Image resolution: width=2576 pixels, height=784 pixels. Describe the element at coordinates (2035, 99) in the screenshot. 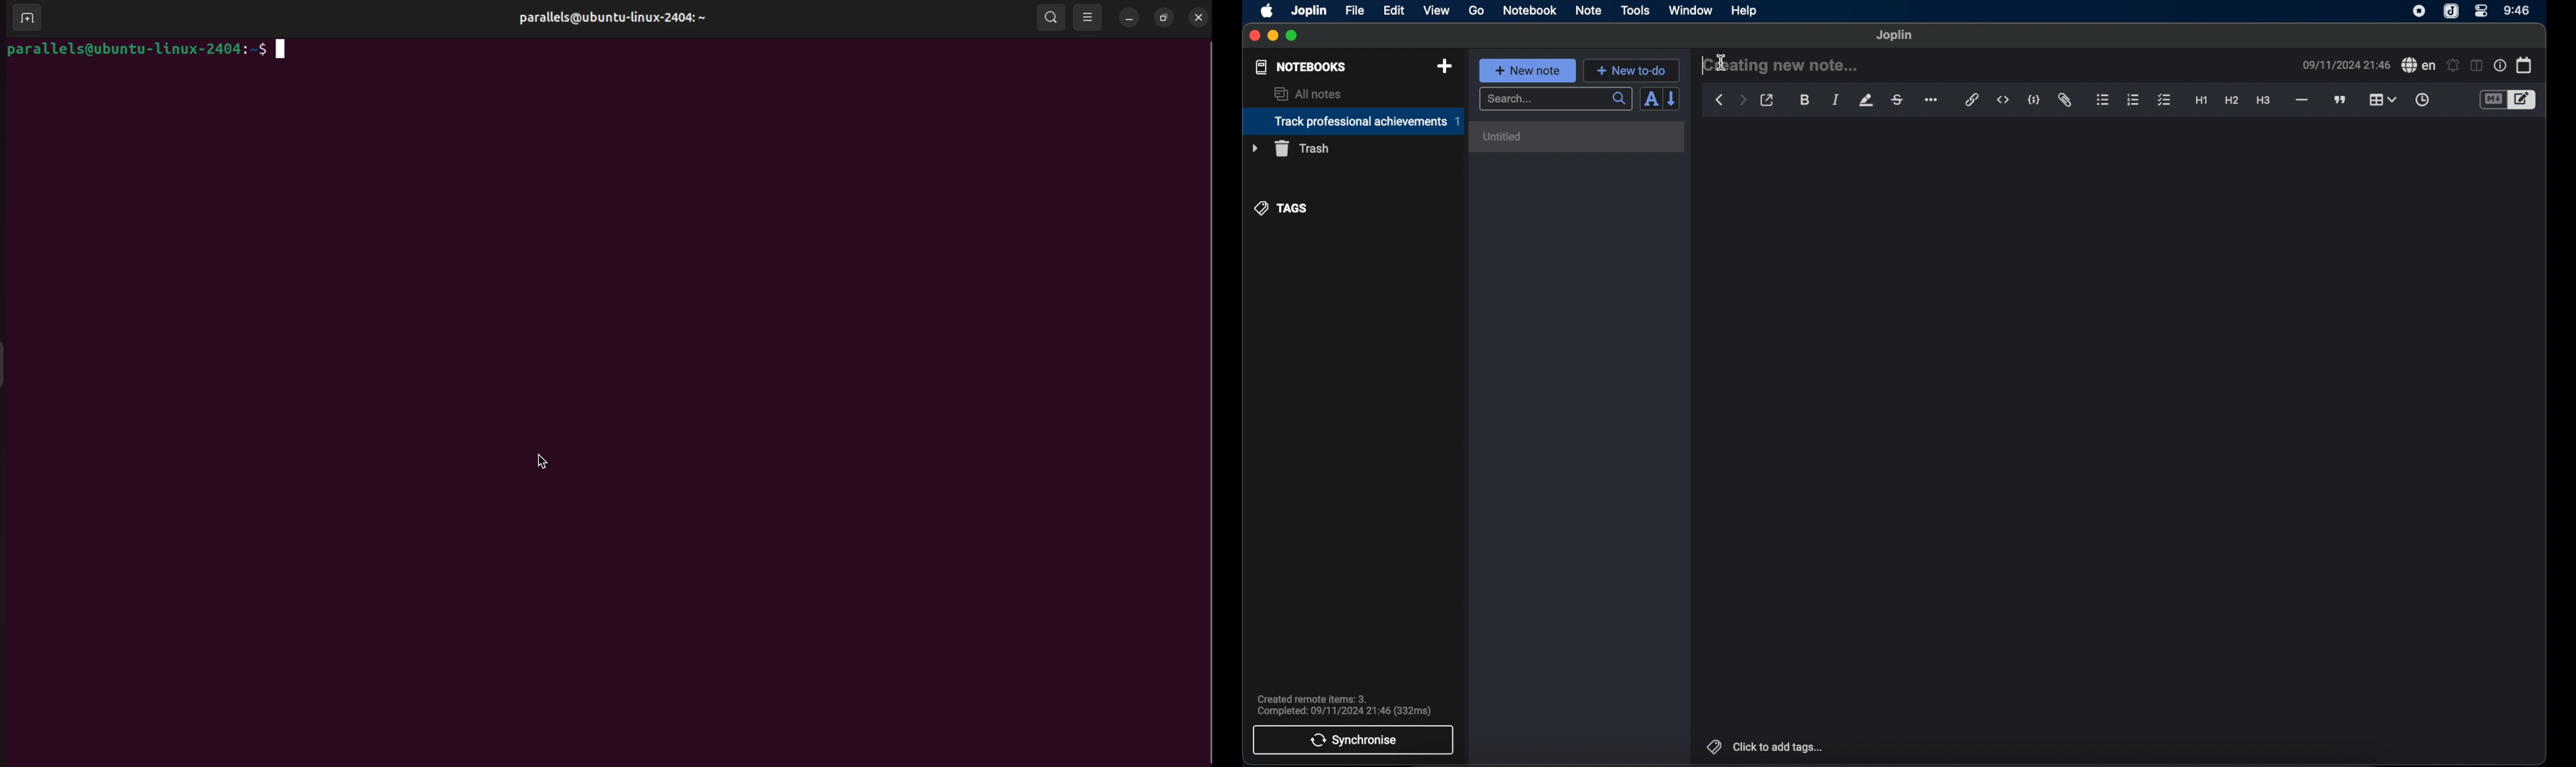

I see `code` at that location.